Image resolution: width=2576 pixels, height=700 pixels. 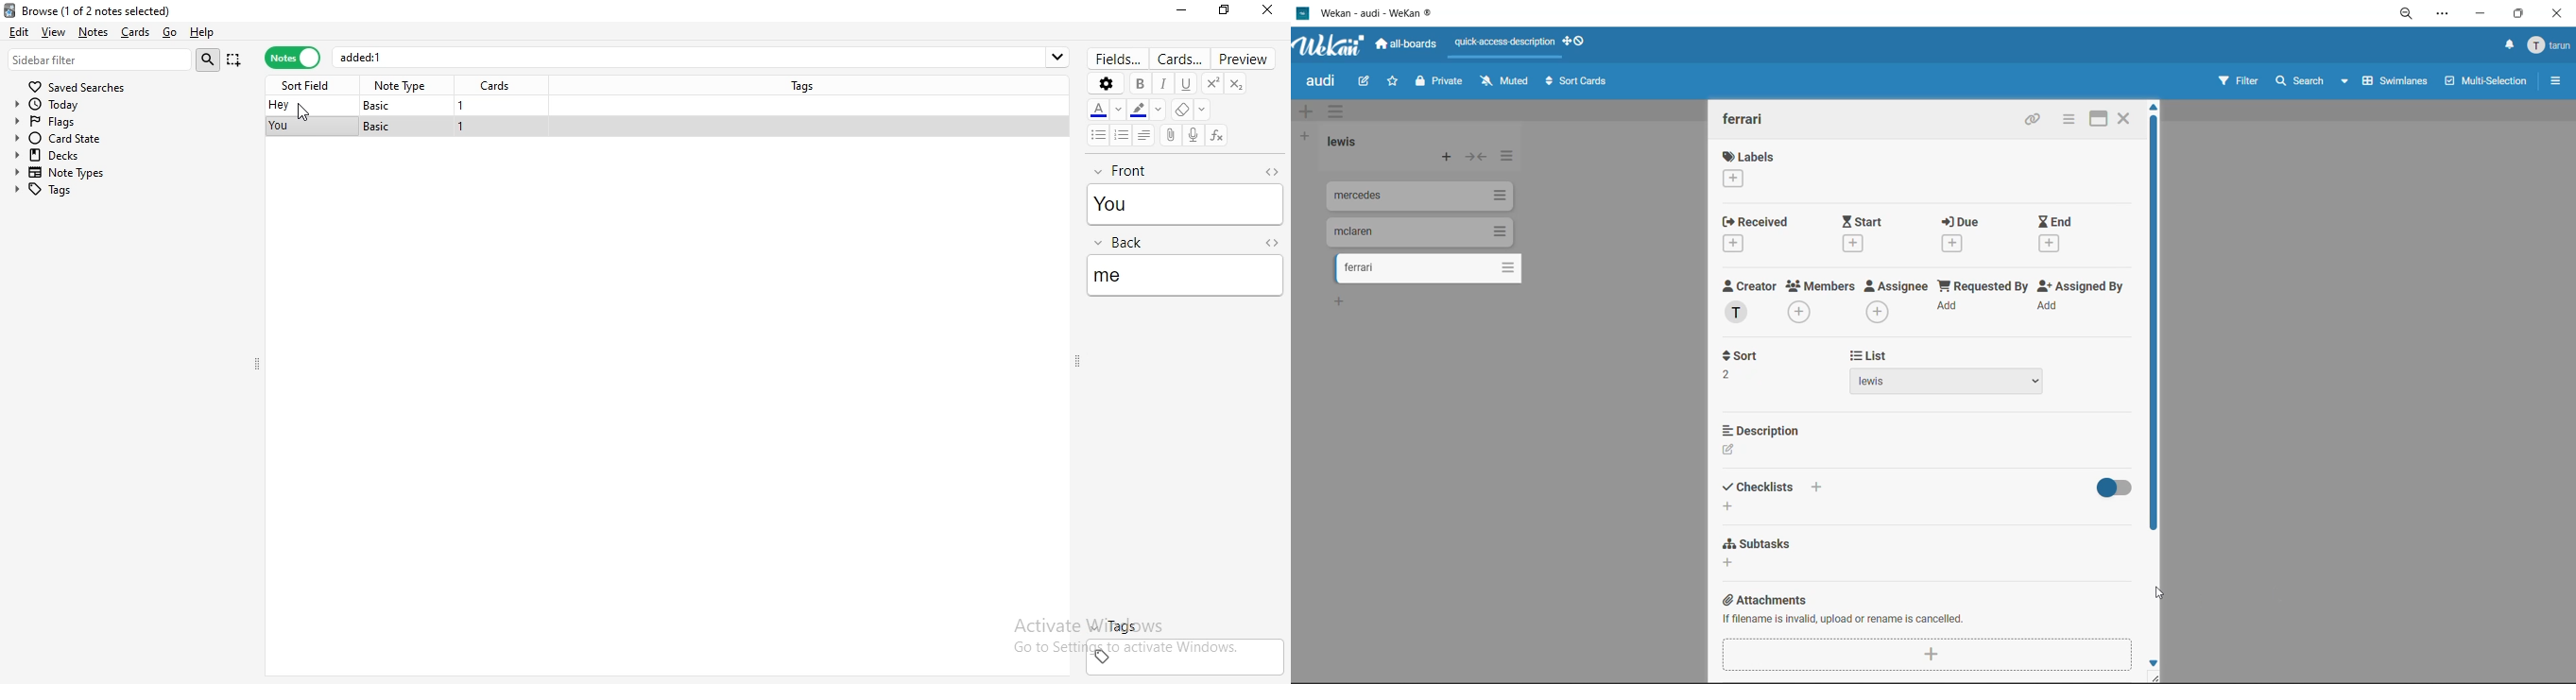 I want to click on tags, so click(x=1130, y=621).